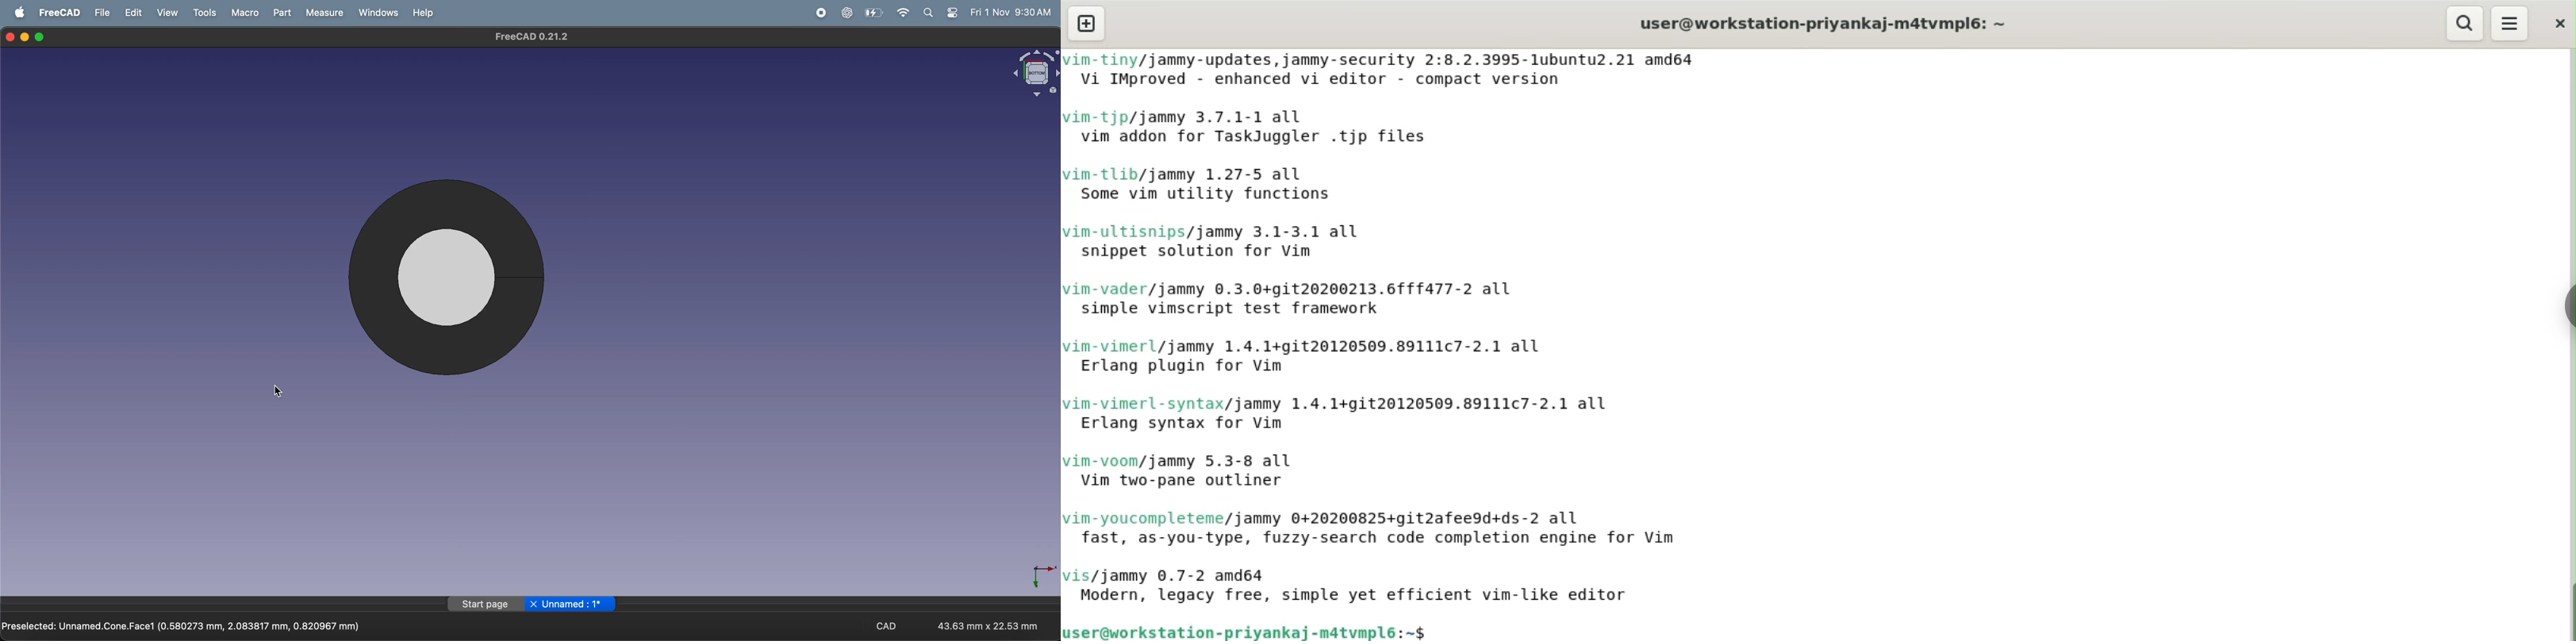  What do you see at coordinates (376, 12) in the screenshot?
I see `windows` at bounding box center [376, 12].